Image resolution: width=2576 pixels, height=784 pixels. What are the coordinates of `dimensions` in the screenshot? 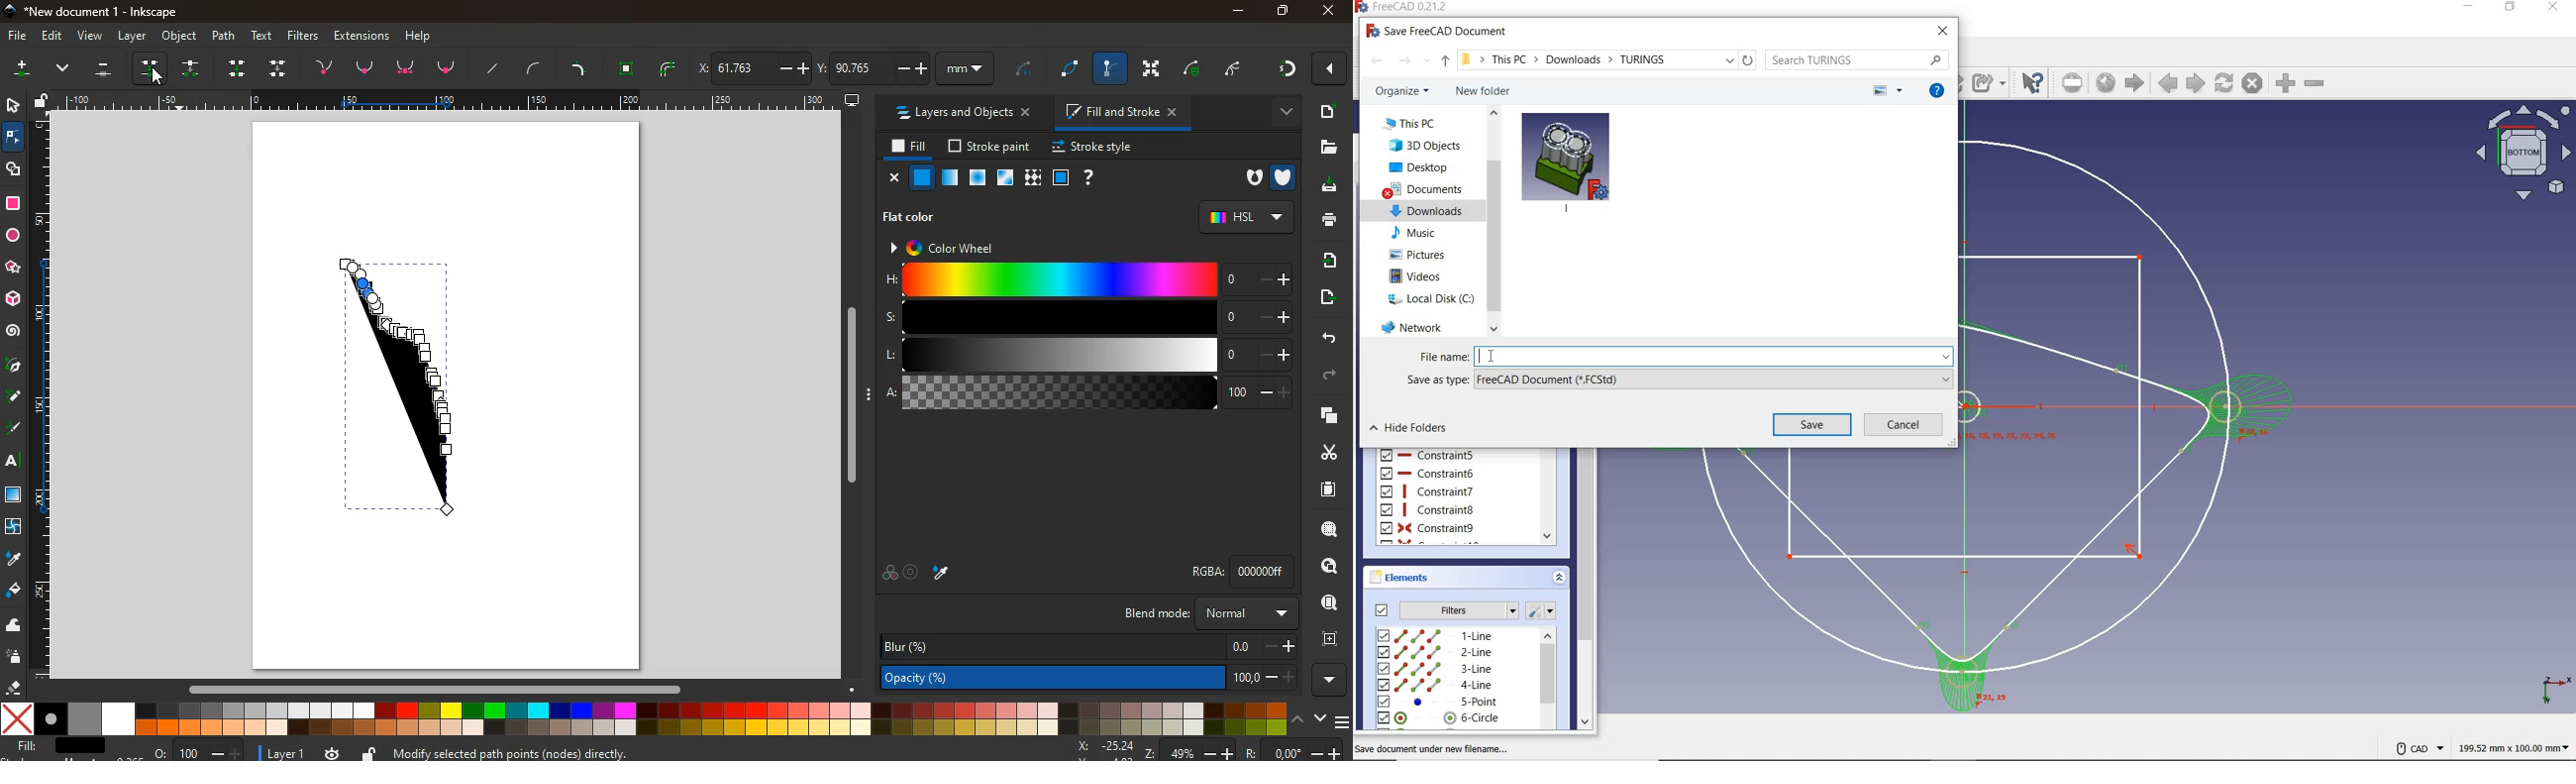 It's located at (2513, 749).